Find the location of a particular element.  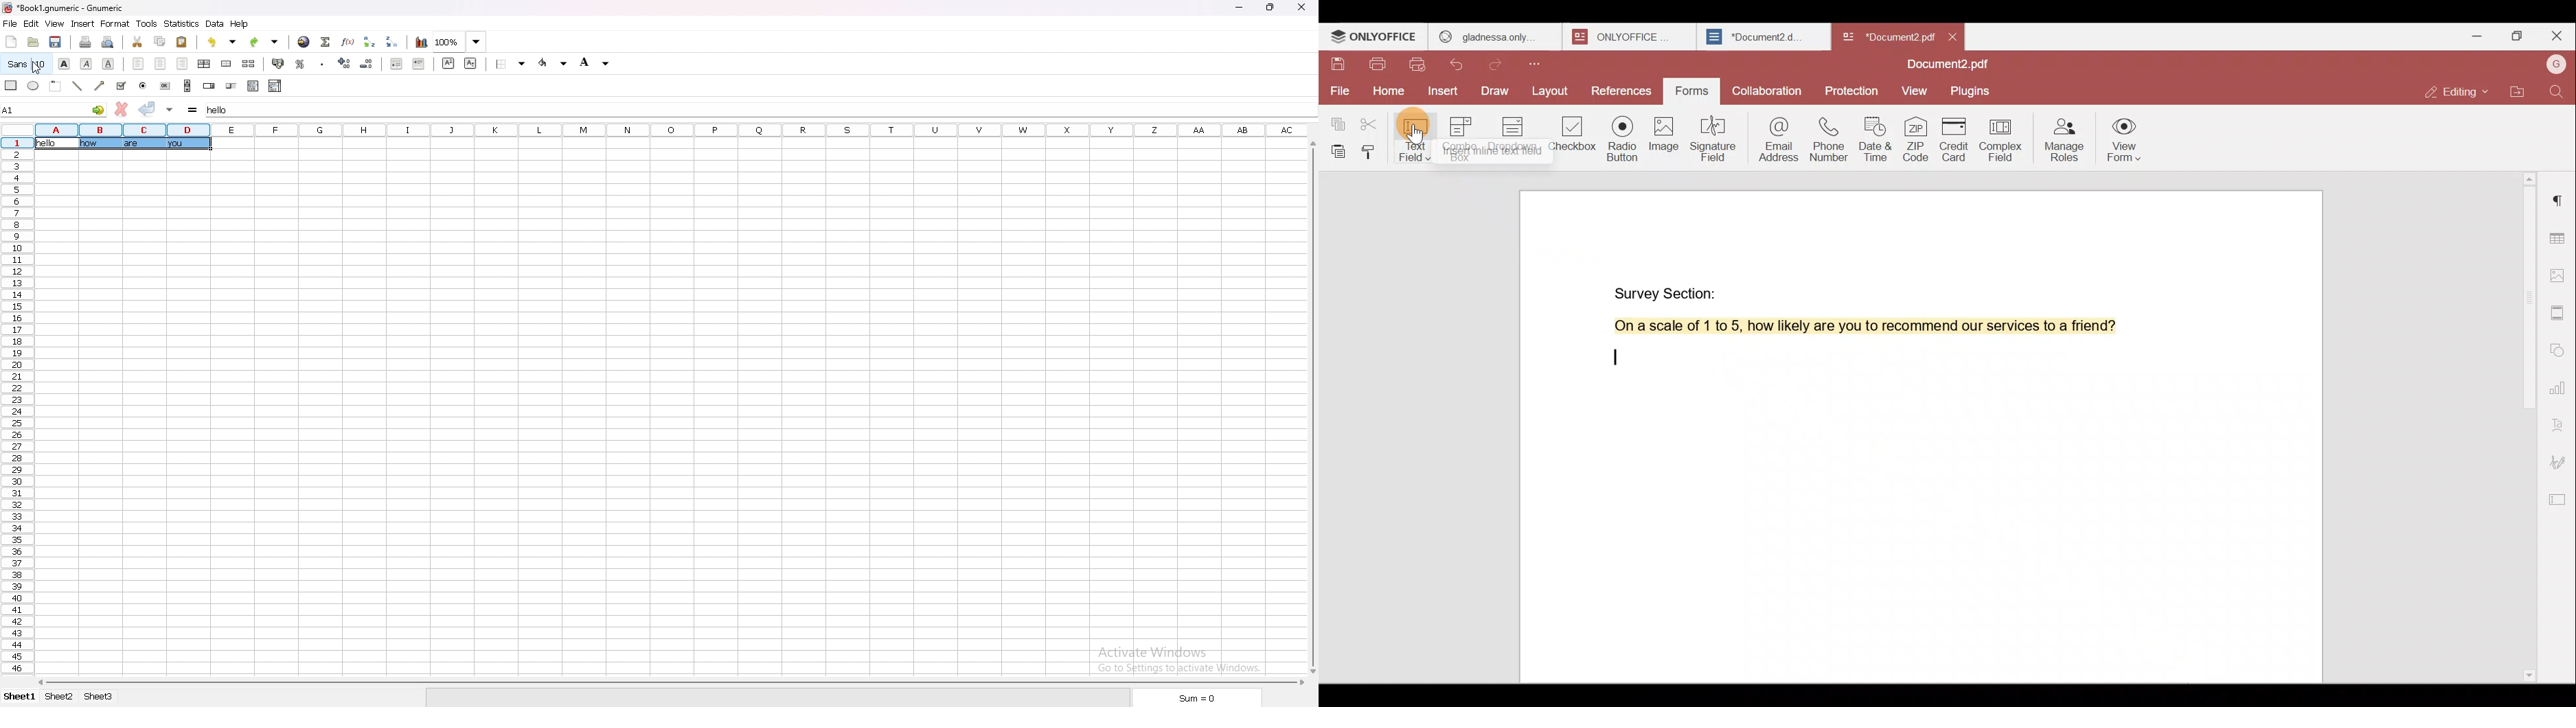

Document name is located at coordinates (1952, 65).